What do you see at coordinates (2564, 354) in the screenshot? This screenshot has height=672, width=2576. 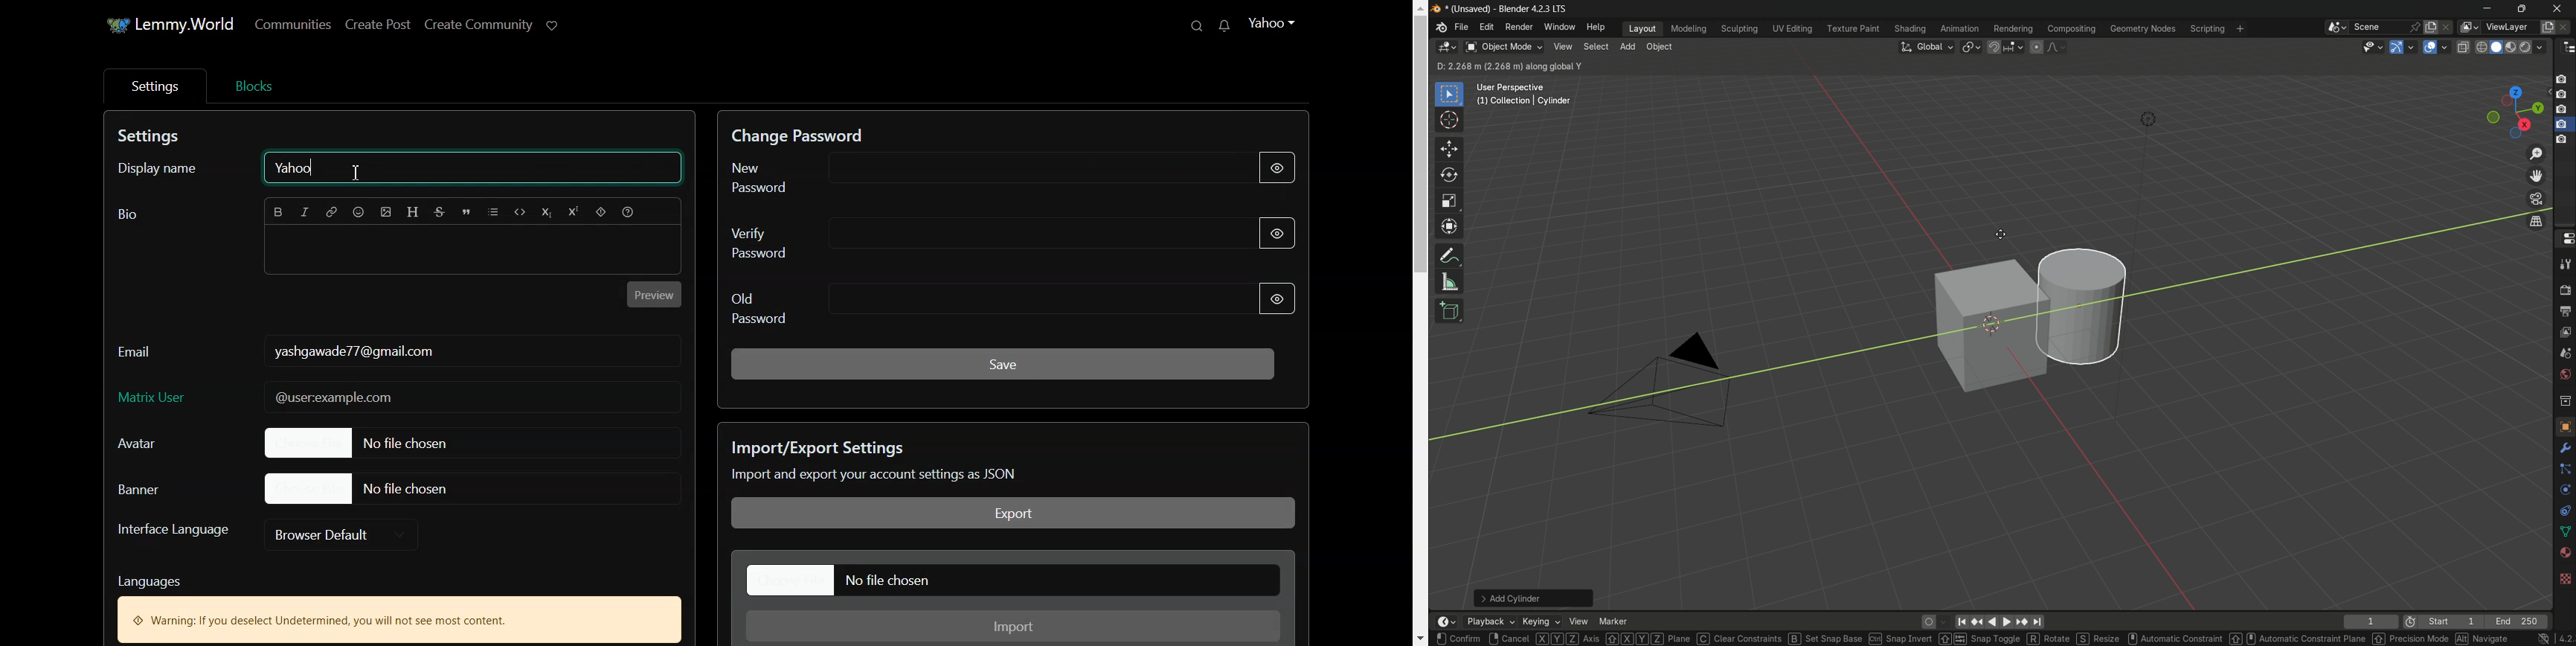 I see `scene` at bounding box center [2564, 354].